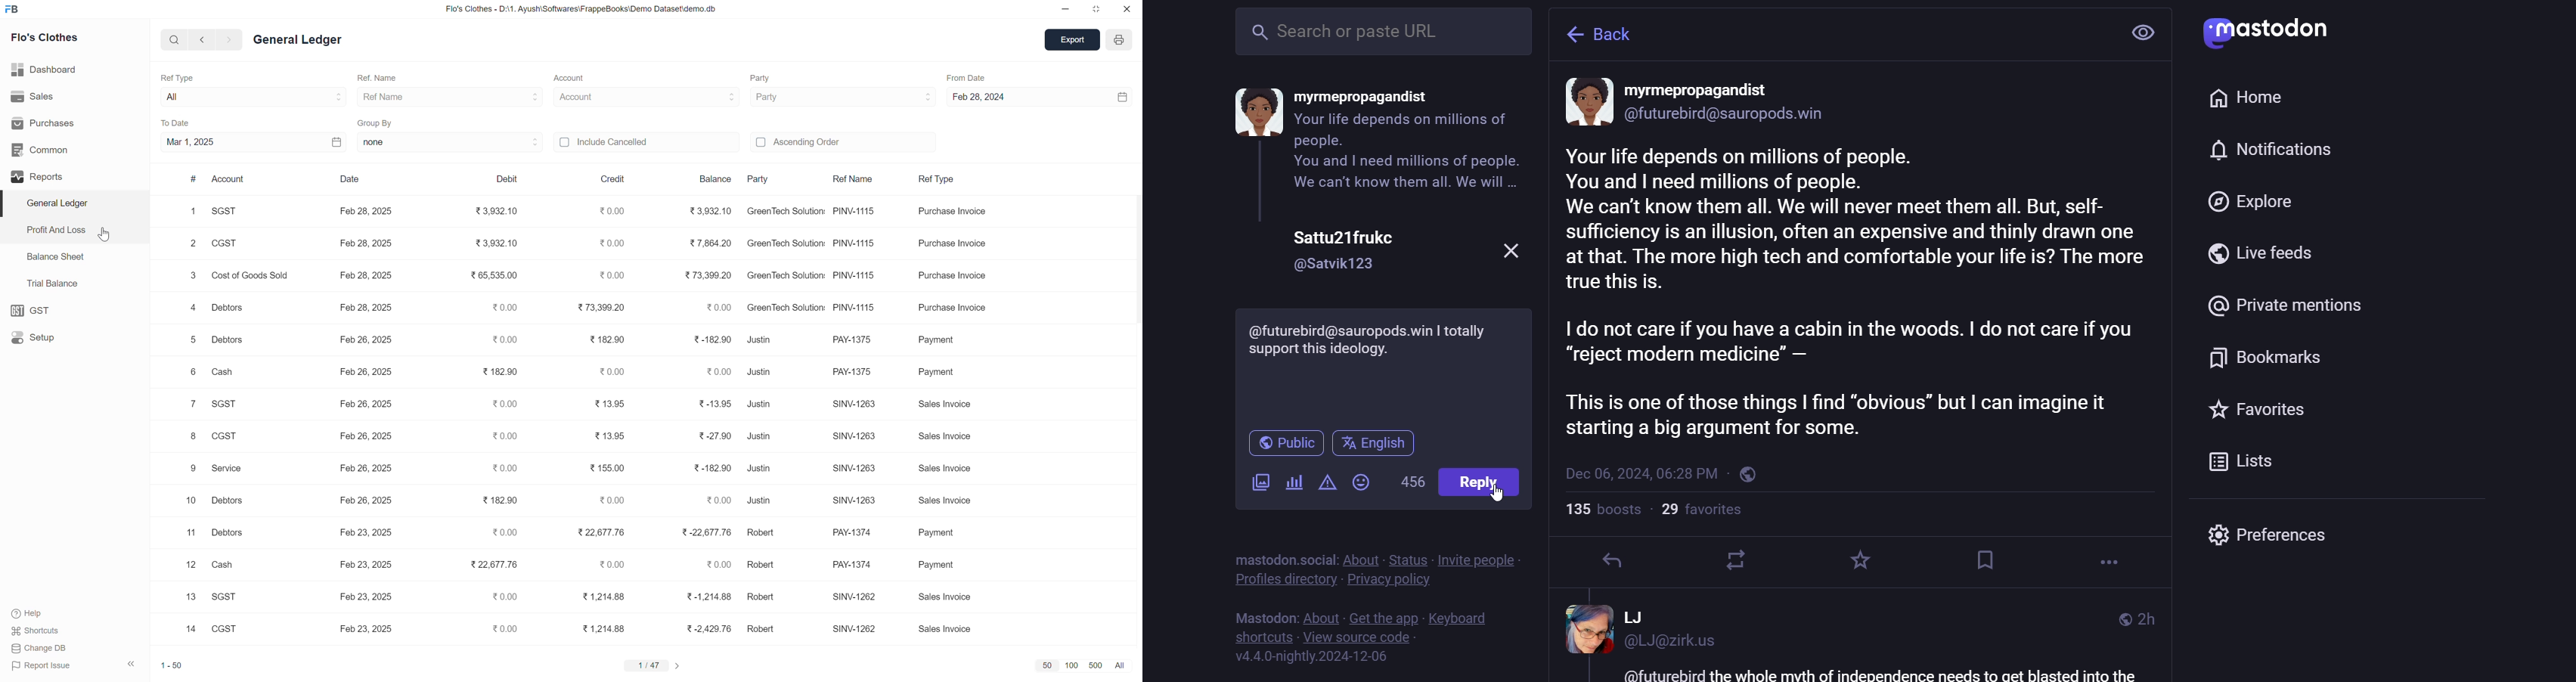 Image resolution: width=2576 pixels, height=700 pixels. Describe the element at coordinates (232, 40) in the screenshot. I see `next` at that location.